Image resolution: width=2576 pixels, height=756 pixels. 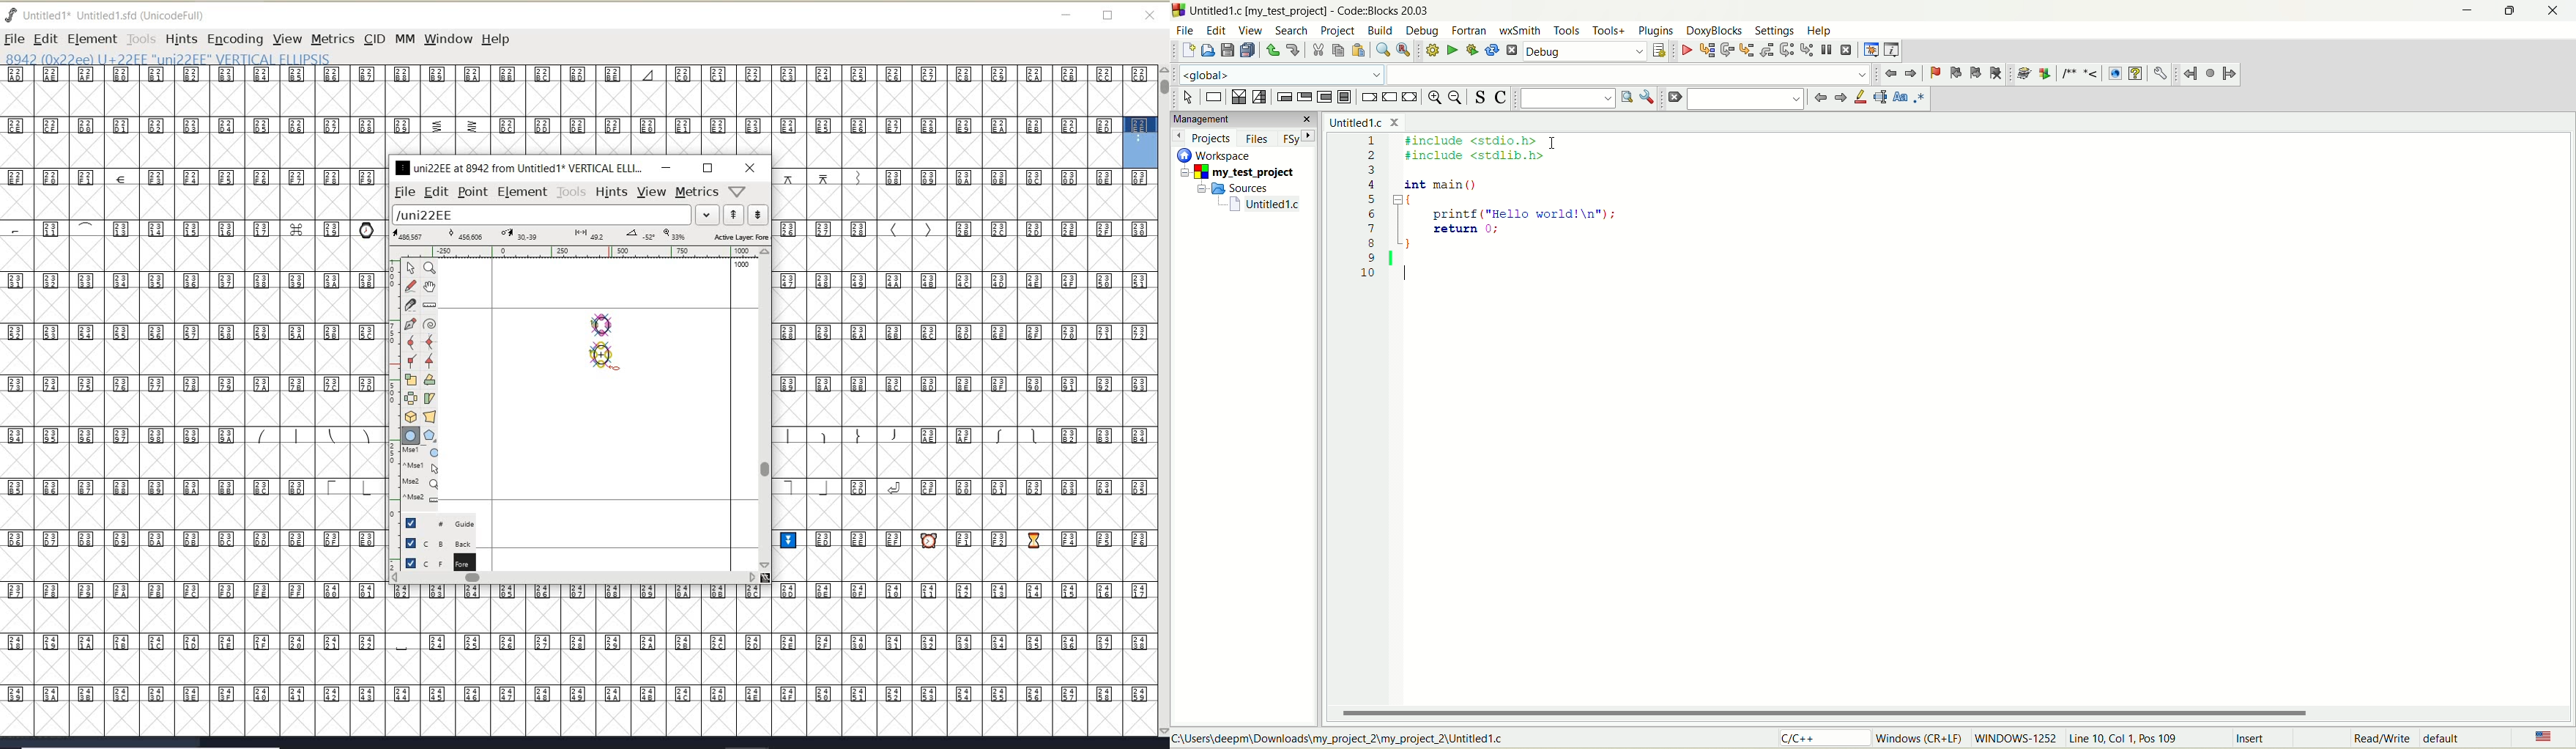 What do you see at coordinates (2558, 11) in the screenshot?
I see `close` at bounding box center [2558, 11].